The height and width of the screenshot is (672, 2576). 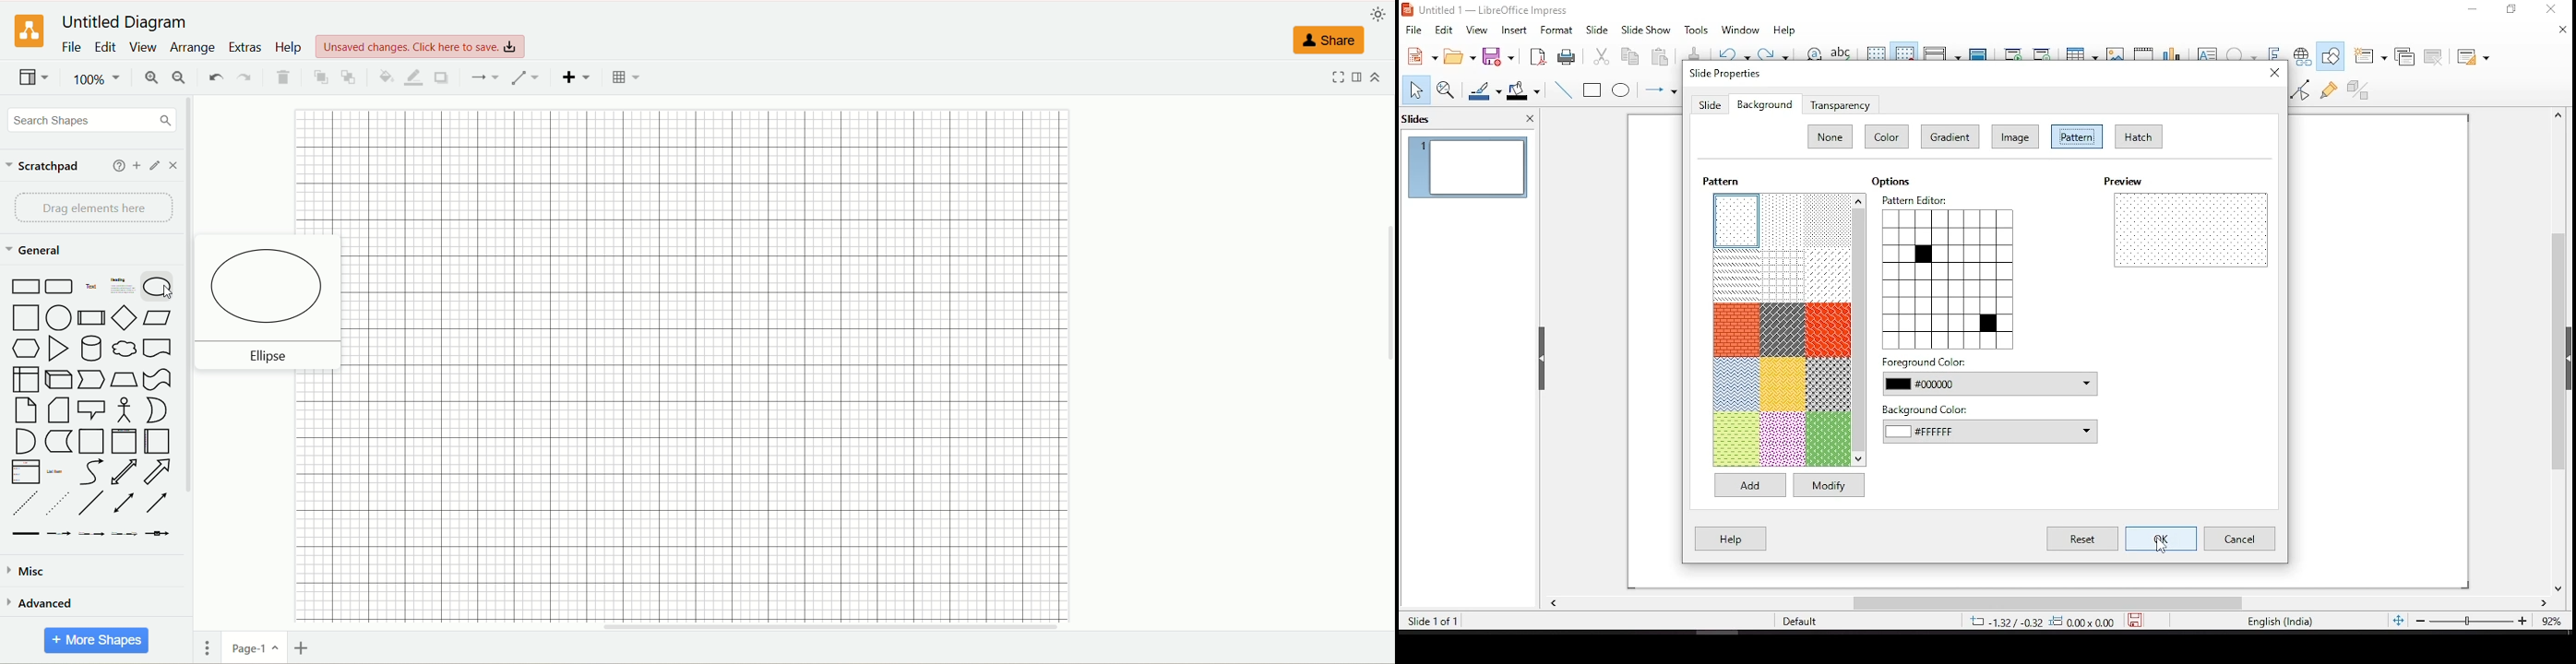 What do you see at coordinates (100, 78) in the screenshot?
I see `zoom factor` at bounding box center [100, 78].